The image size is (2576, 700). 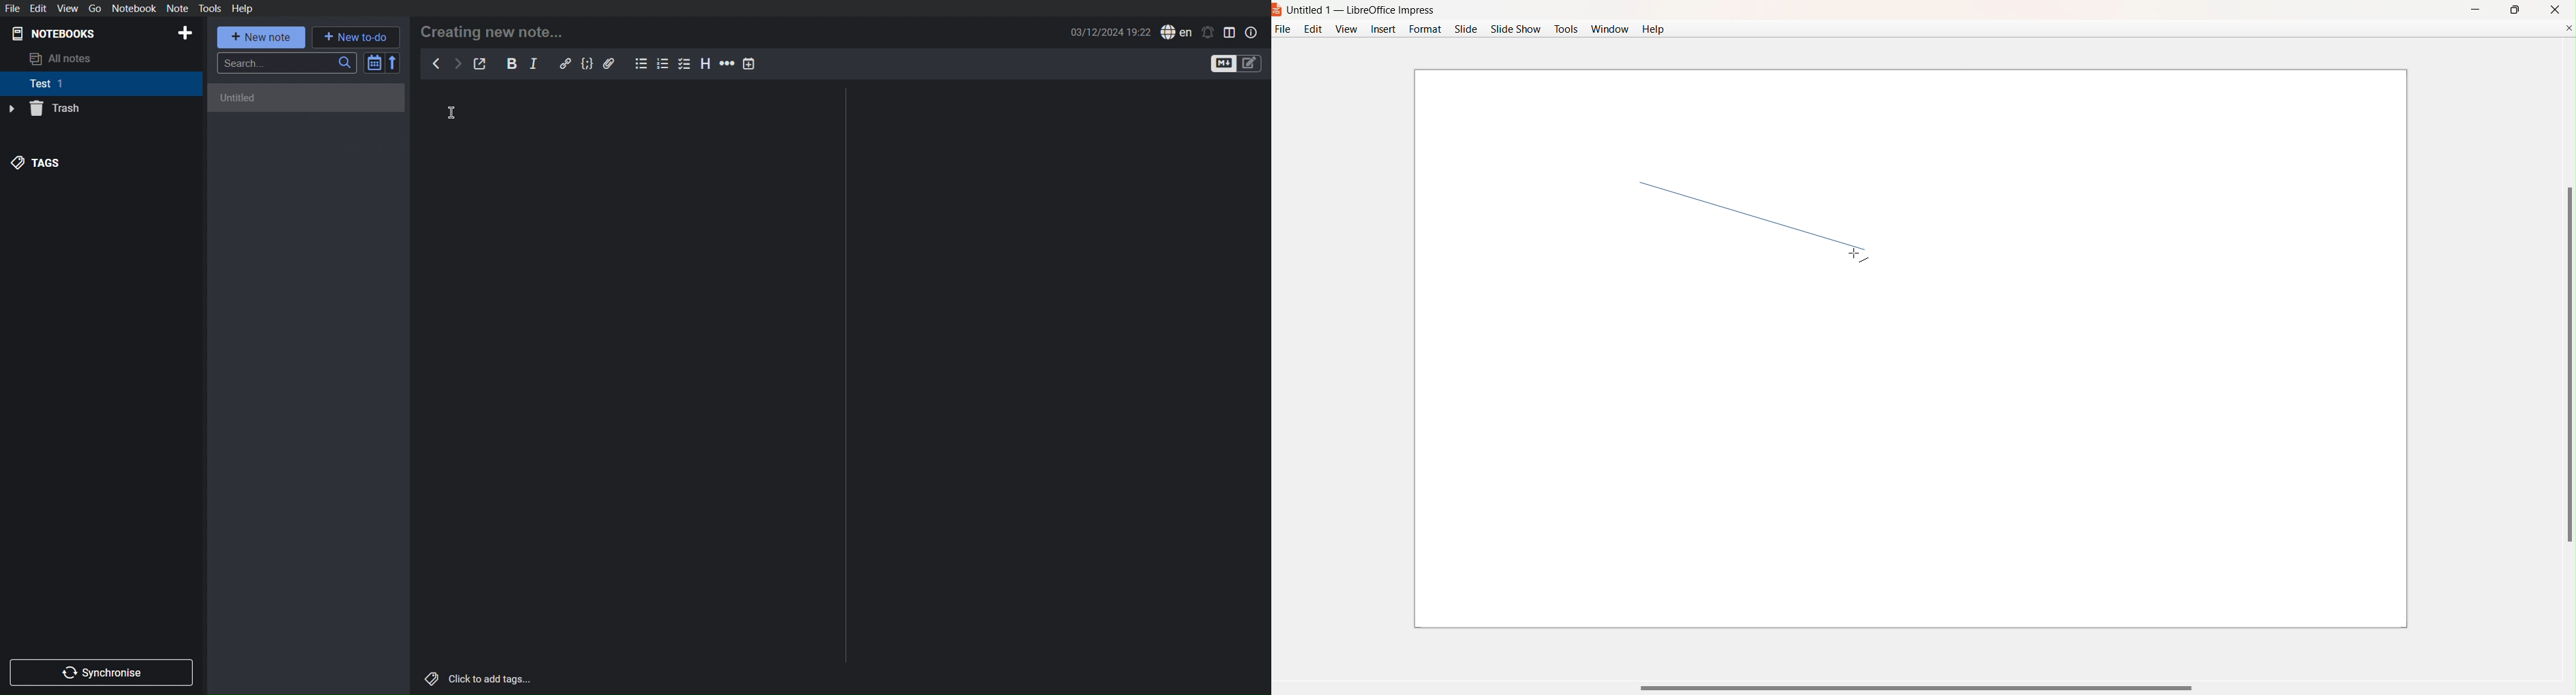 What do you see at coordinates (1313, 29) in the screenshot?
I see `Edit` at bounding box center [1313, 29].